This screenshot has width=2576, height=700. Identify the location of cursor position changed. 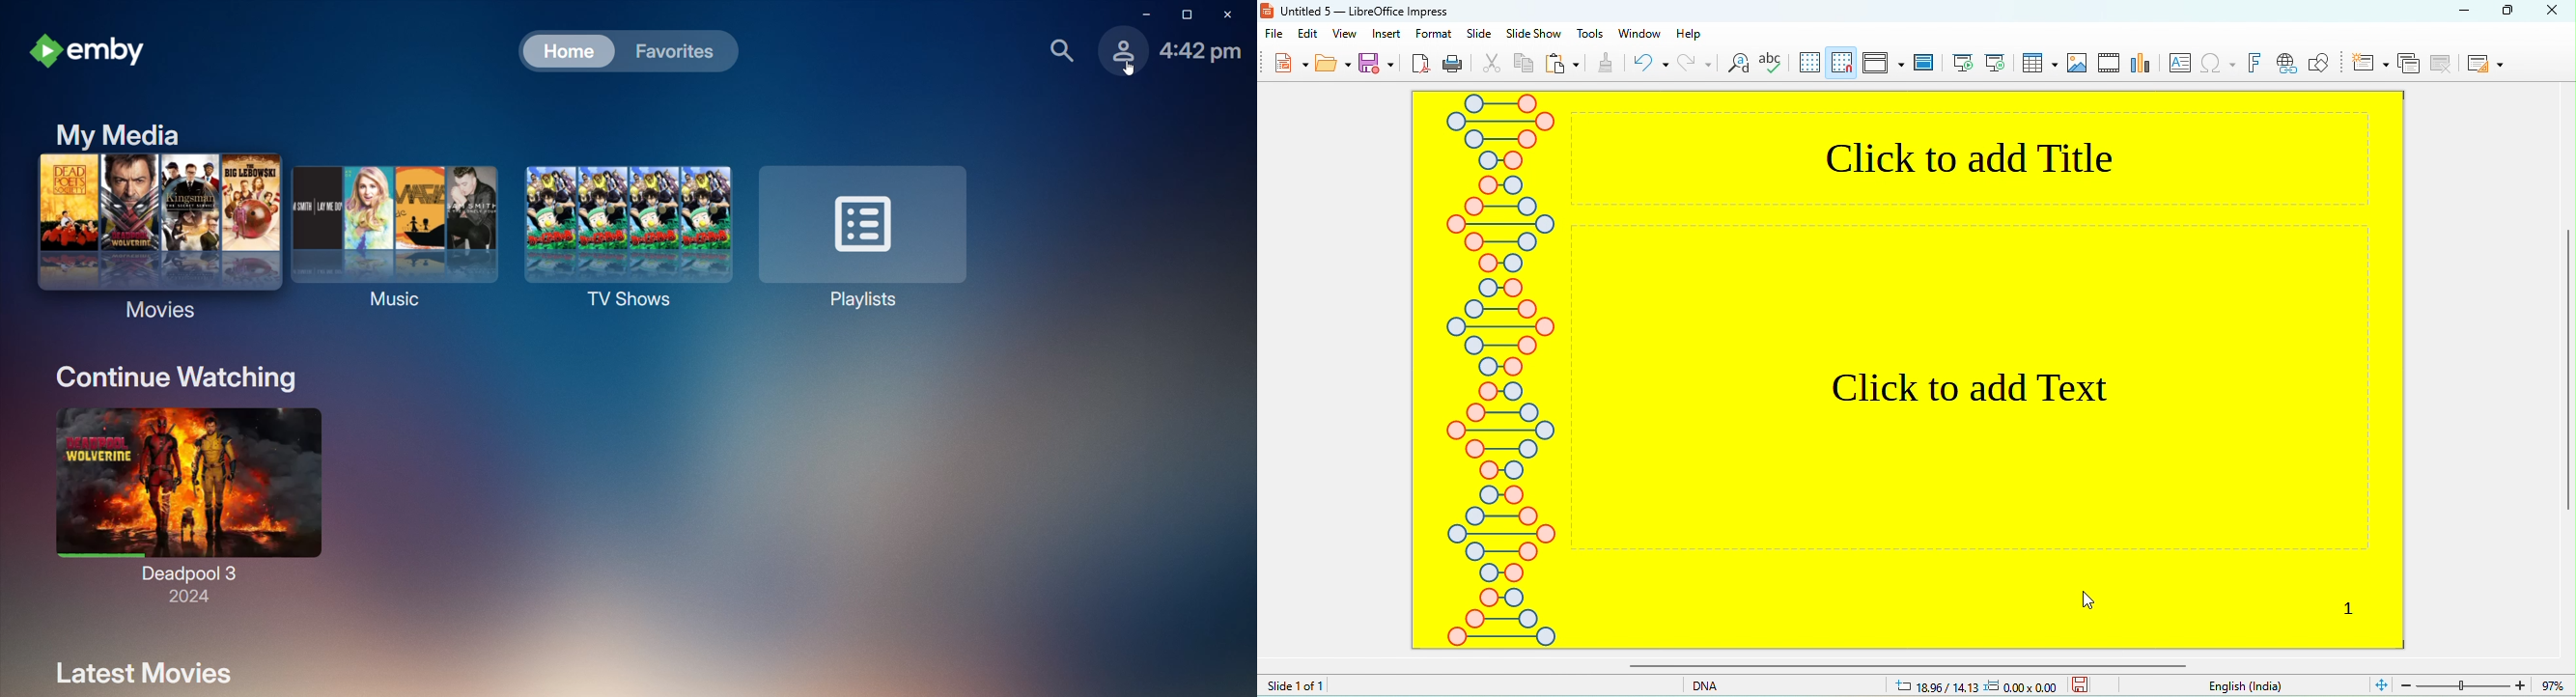
(1974, 687).